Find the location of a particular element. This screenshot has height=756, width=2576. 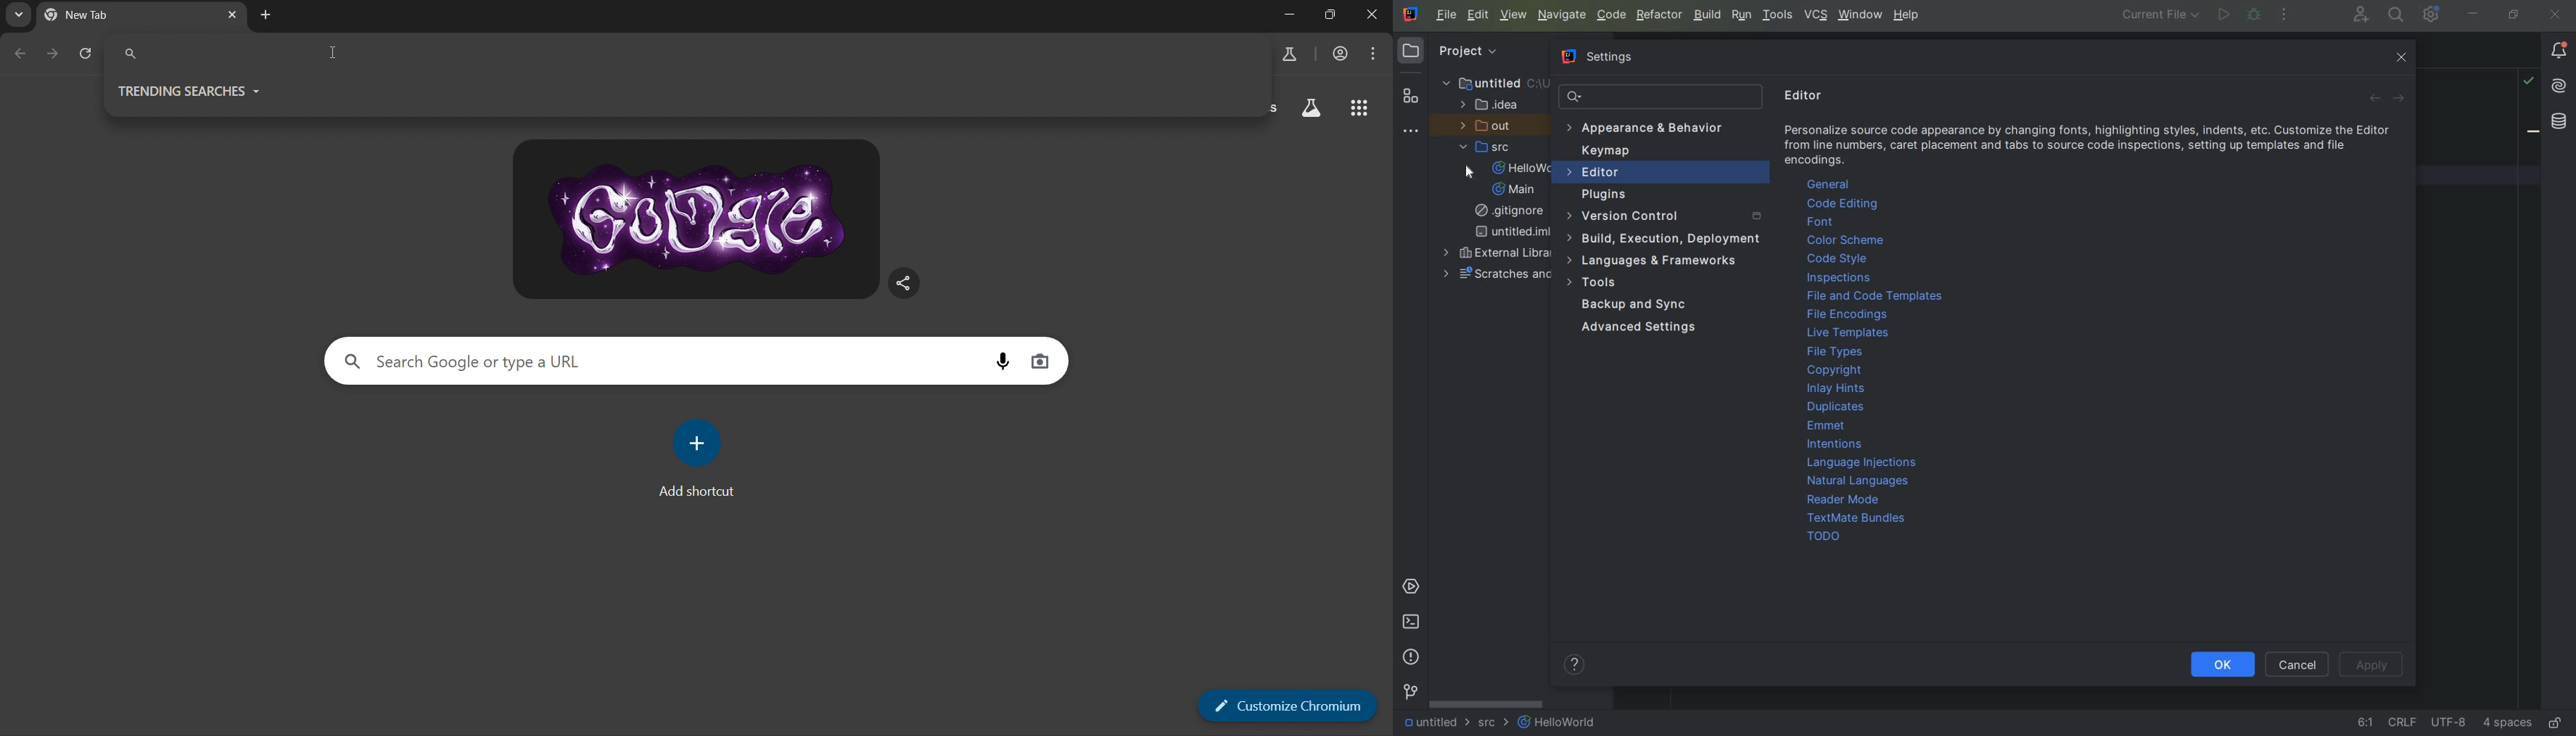

more tool windows is located at coordinates (1411, 131).